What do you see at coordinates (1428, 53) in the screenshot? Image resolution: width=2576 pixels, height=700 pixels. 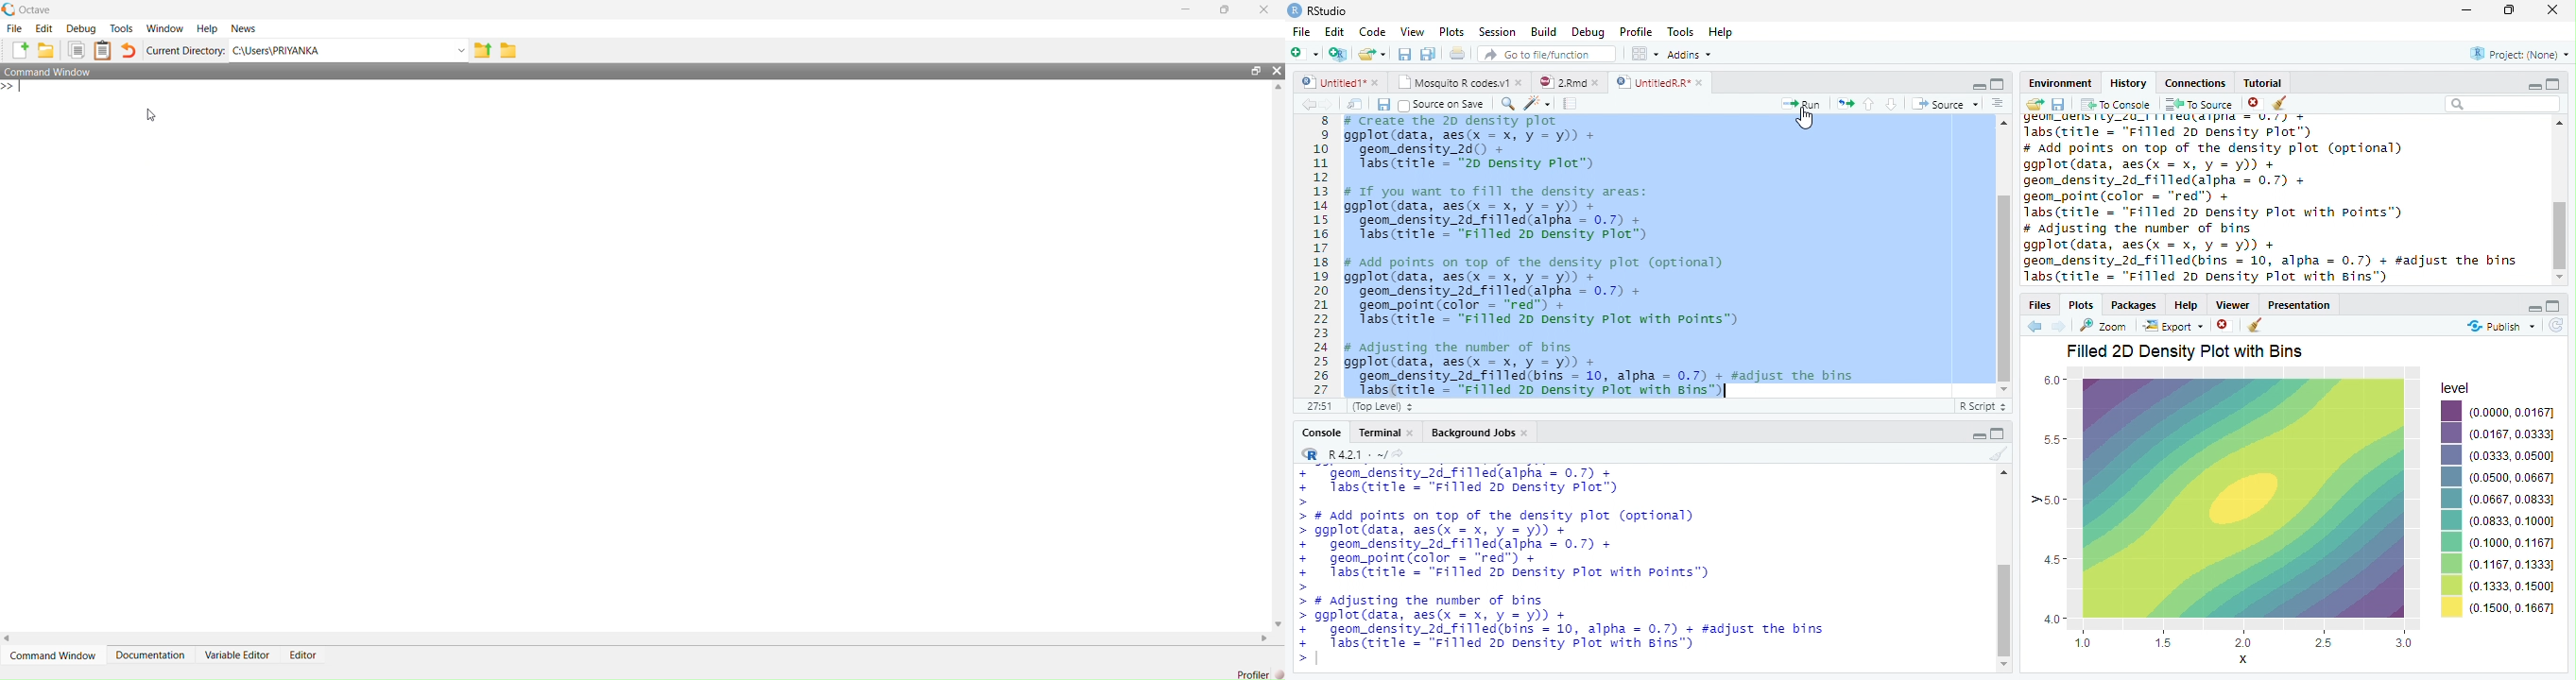 I see `save all open document` at bounding box center [1428, 53].